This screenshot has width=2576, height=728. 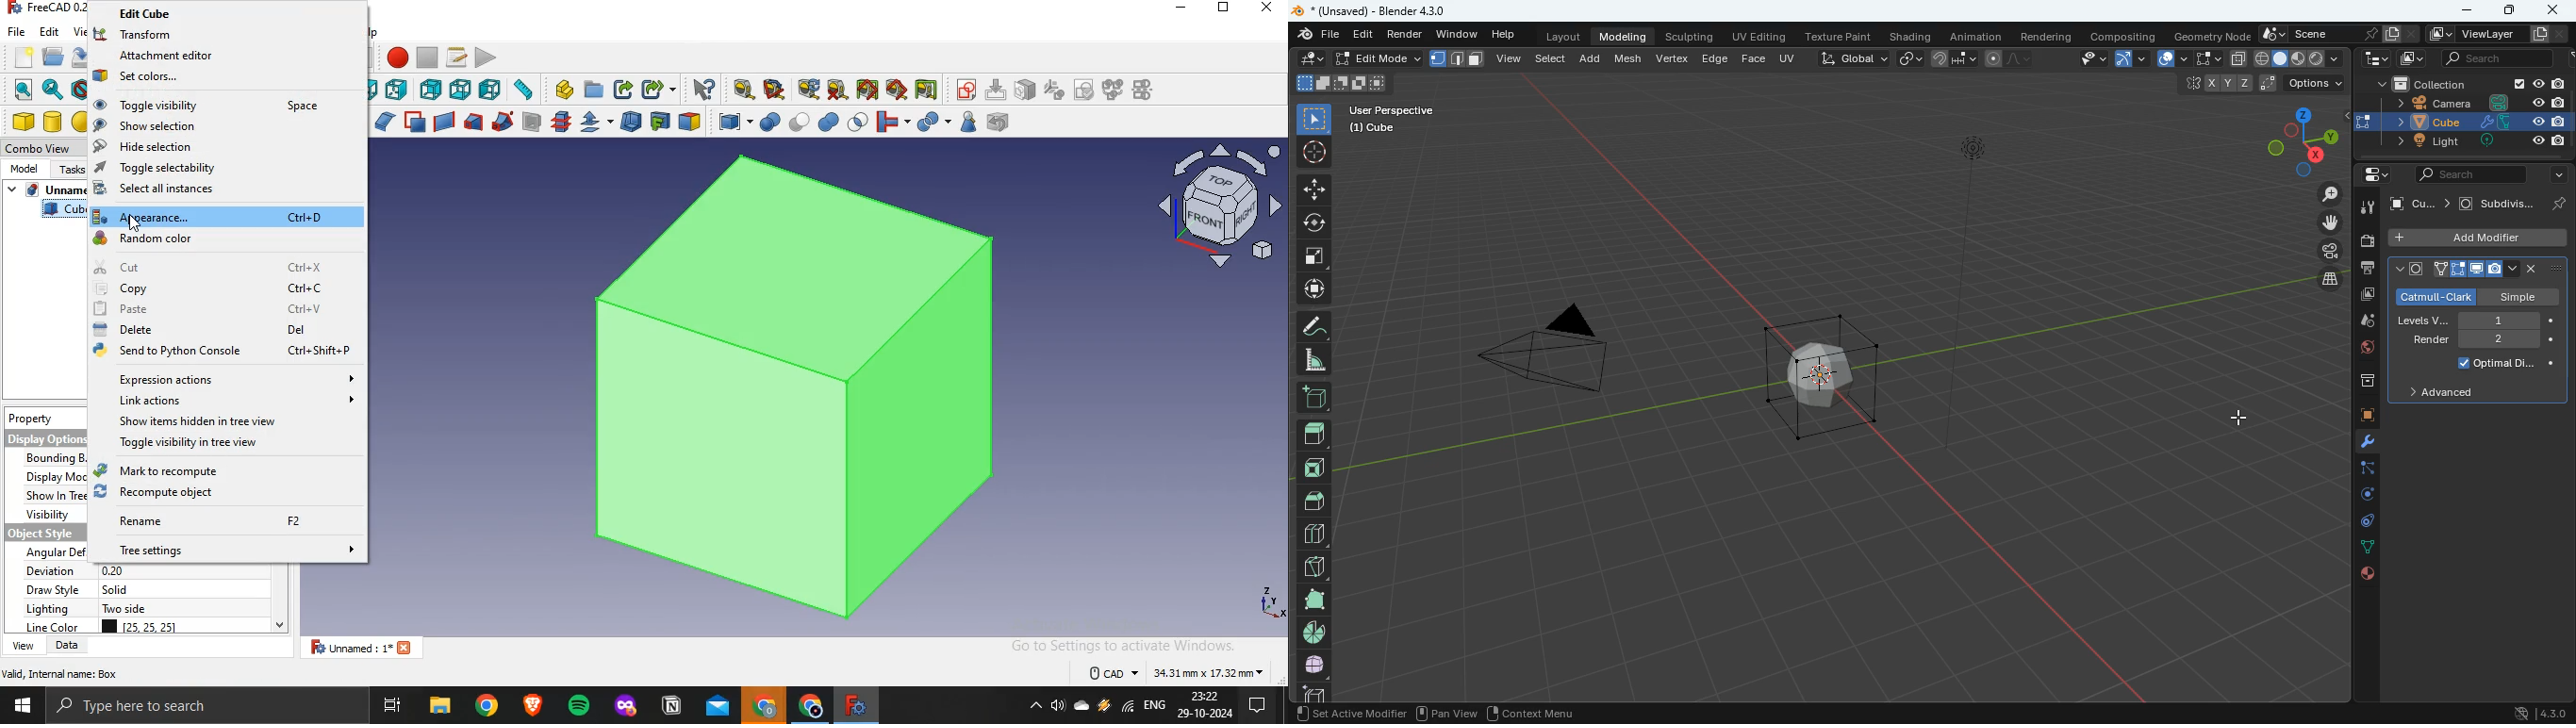 I want to click on fit all, so click(x=23, y=90).